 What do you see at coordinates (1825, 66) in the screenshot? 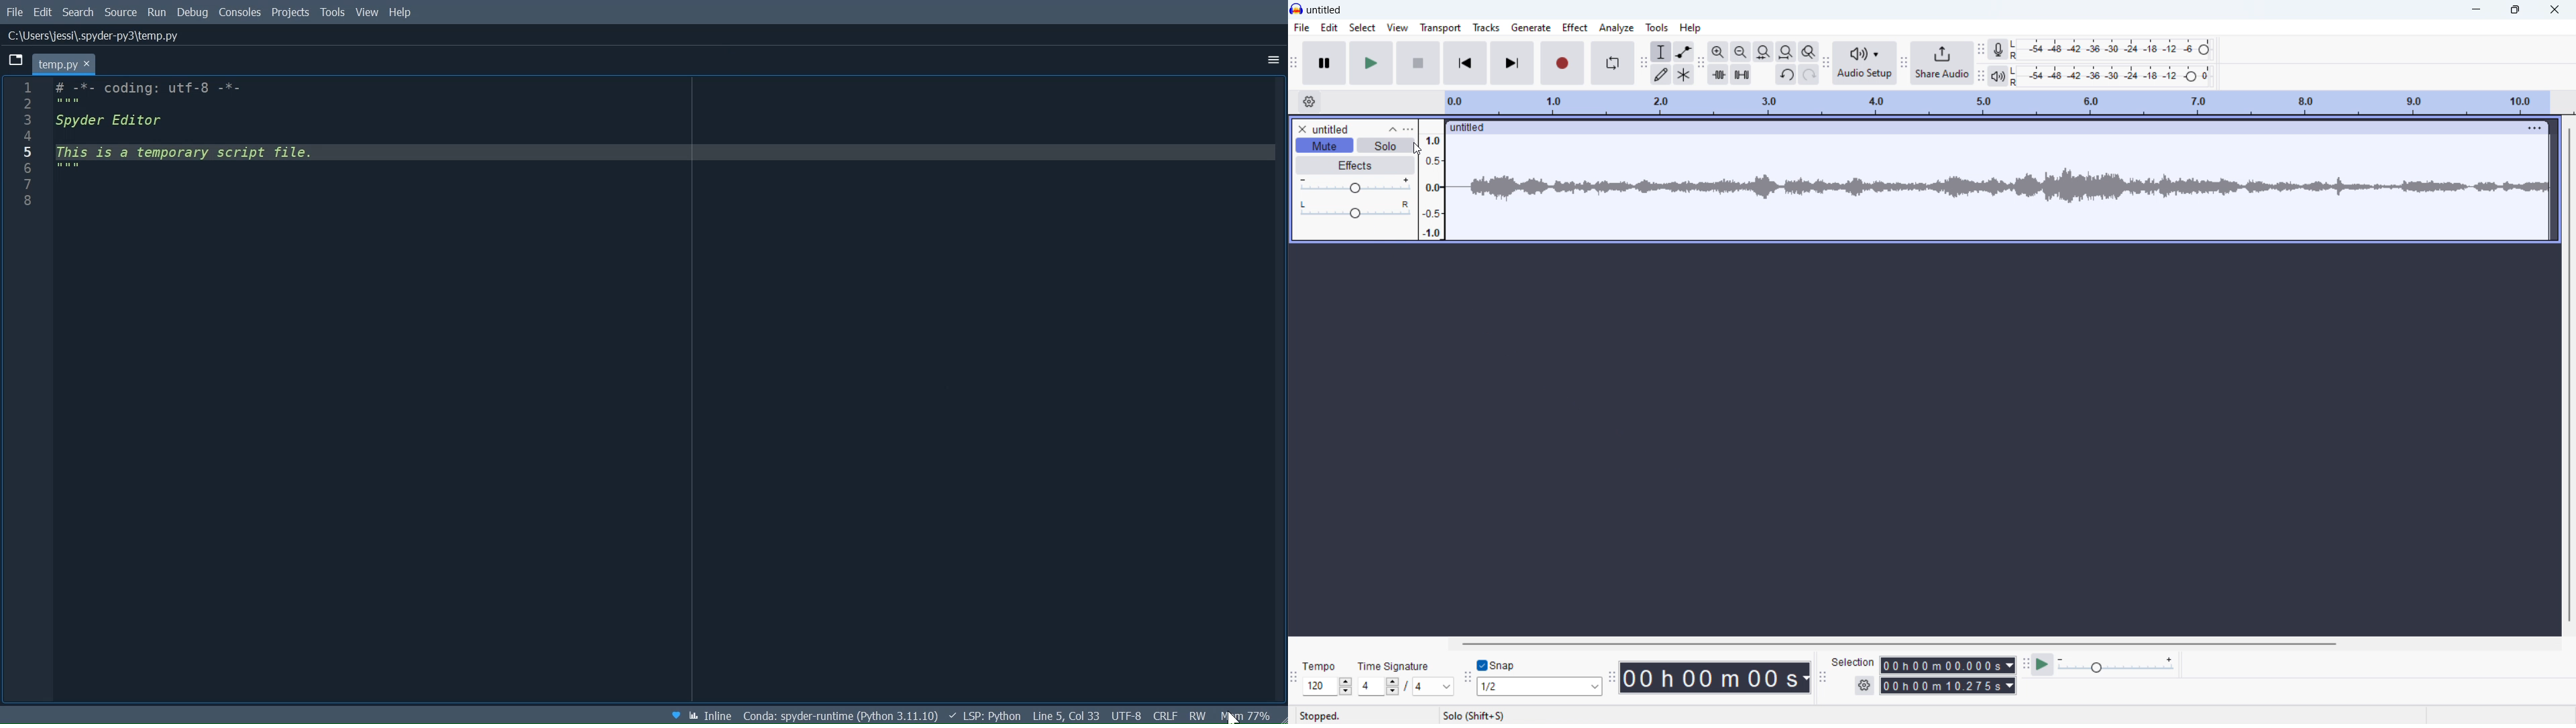
I see `audio setup toolbar` at bounding box center [1825, 66].